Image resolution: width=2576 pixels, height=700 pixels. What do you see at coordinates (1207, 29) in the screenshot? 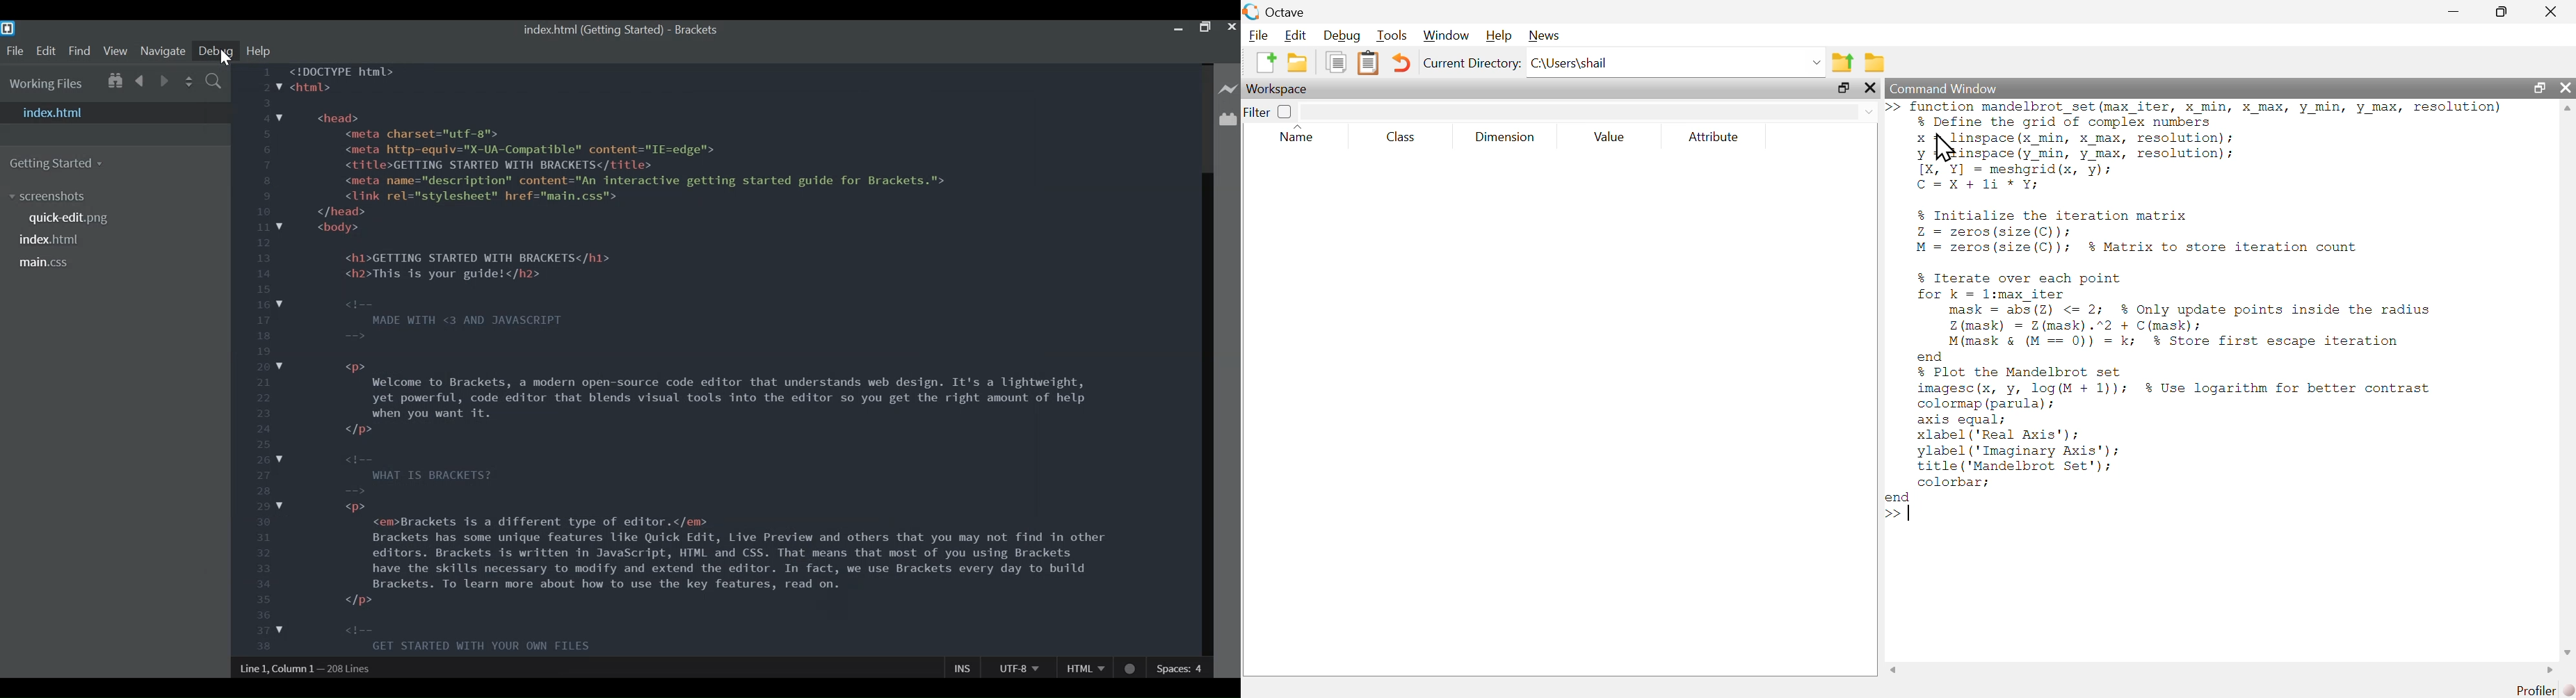
I see `Restore` at bounding box center [1207, 29].